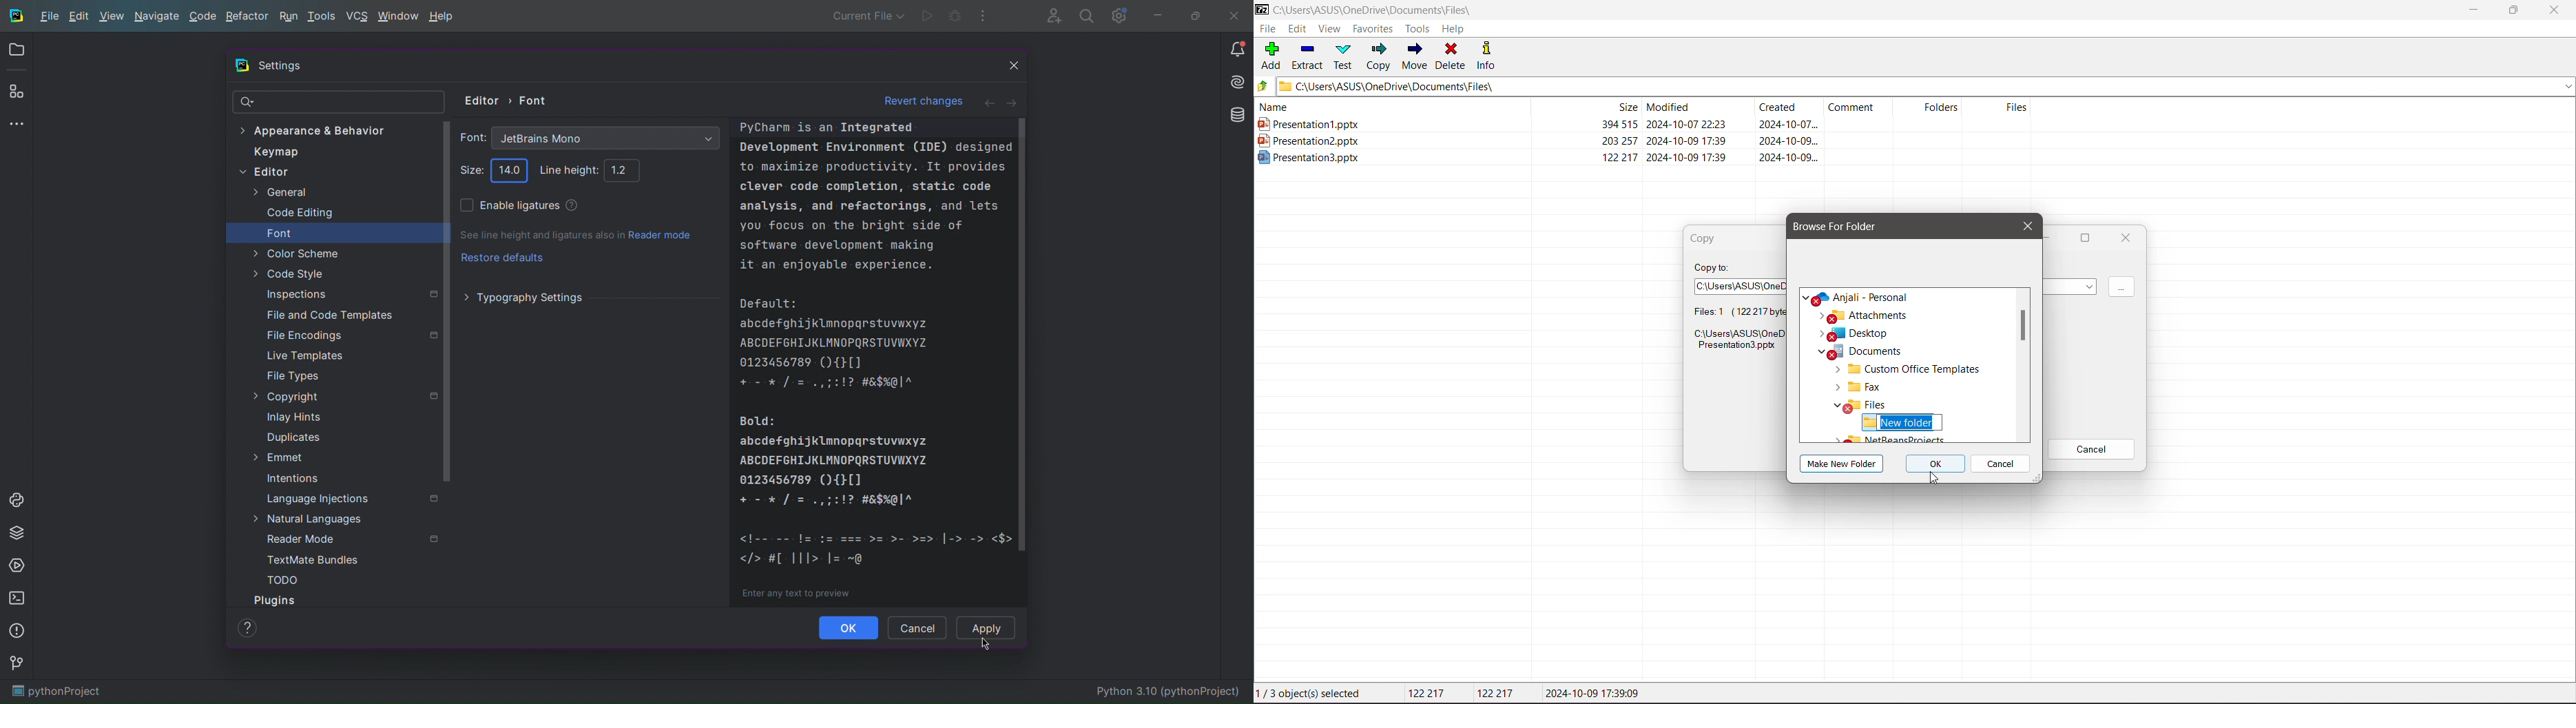  Describe the element at coordinates (289, 415) in the screenshot. I see `Inlay Hints` at that location.